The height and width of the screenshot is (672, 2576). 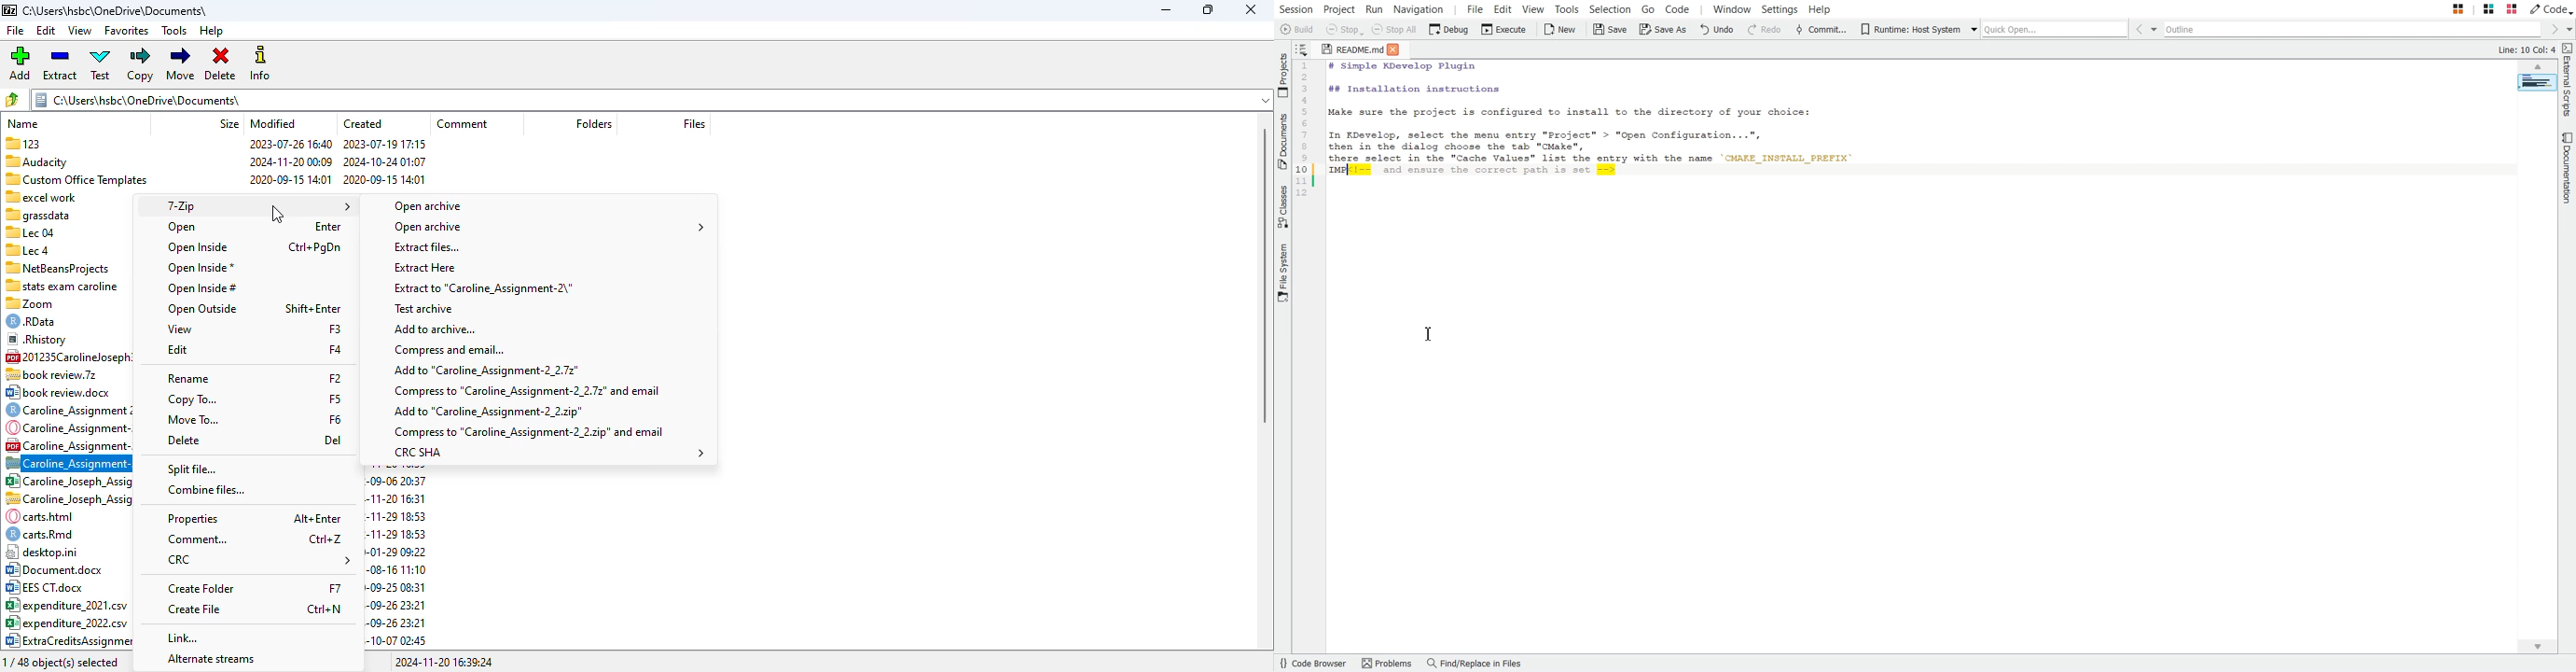 What do you see at coordinates (67, 356) in the screenshot?
I see `C2 201235Carolineloseph3... 854 886 2020-10-09 19:02 2020-10-09 19:05` at bounding box center [67, 356].